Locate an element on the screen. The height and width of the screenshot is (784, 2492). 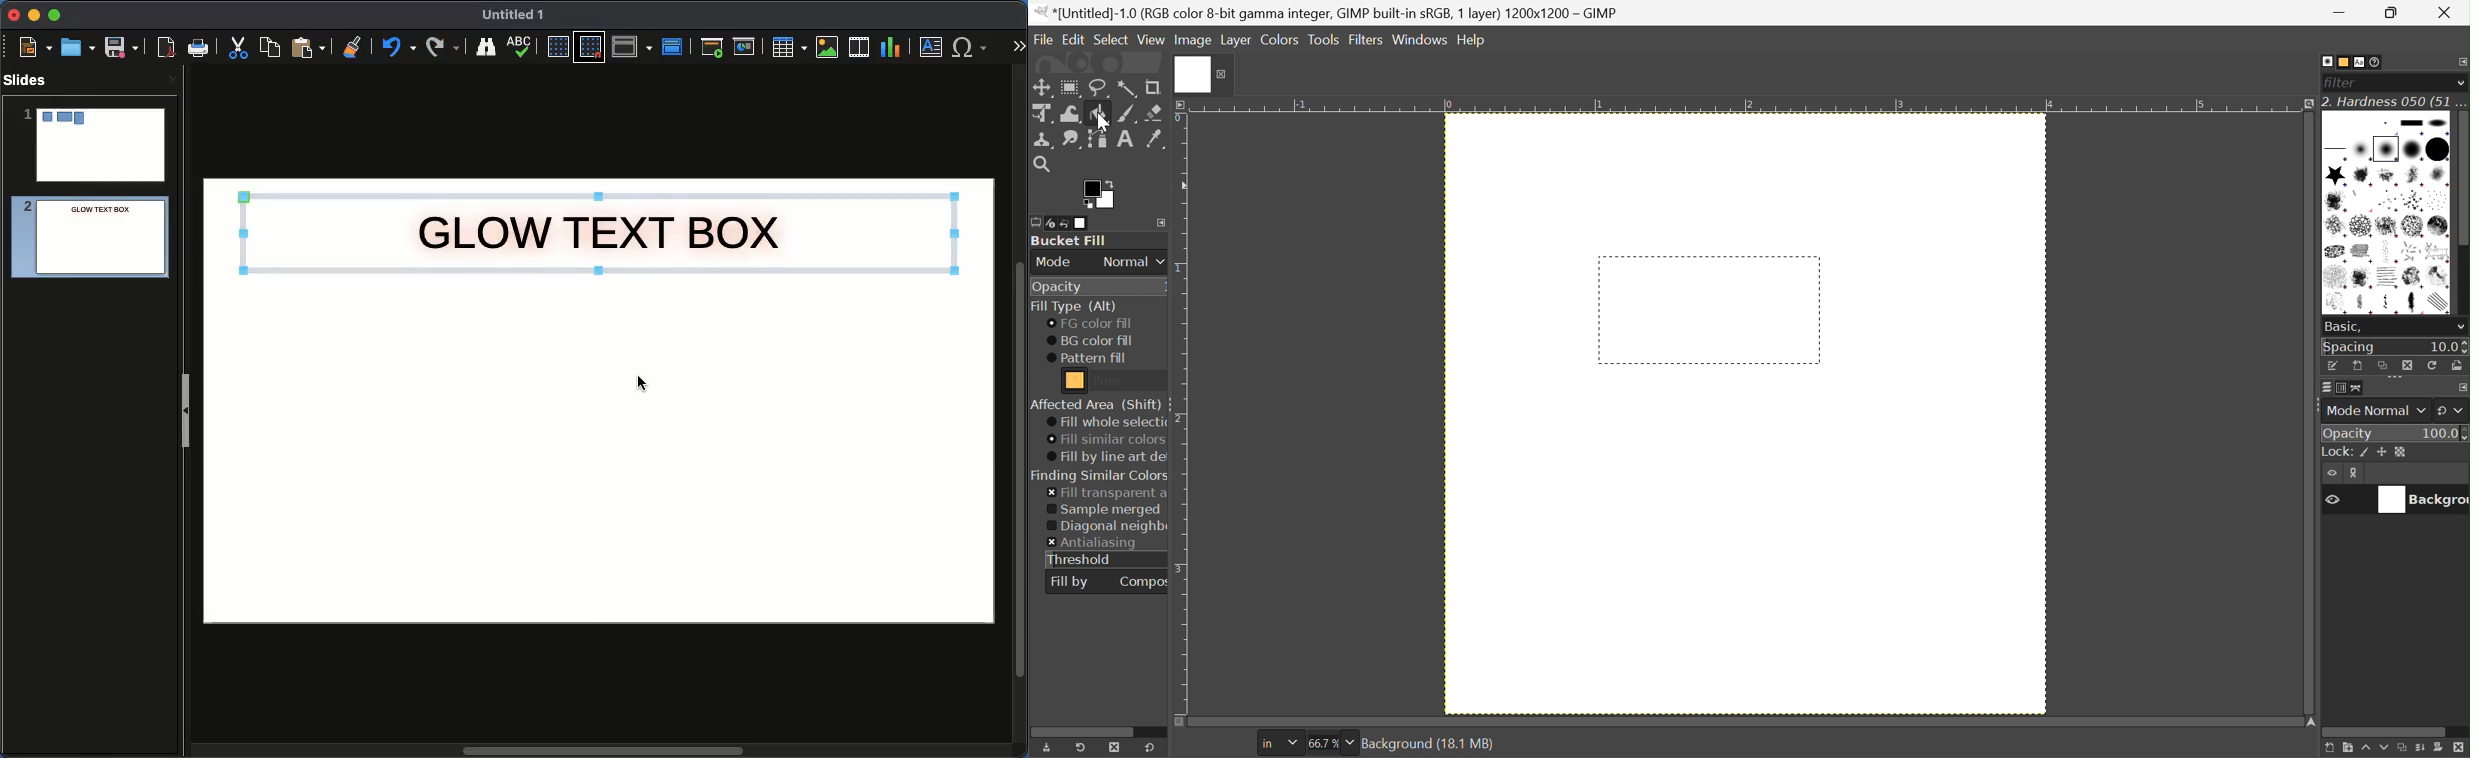
Create a new layer and add it to the image is located at coordinates (2327, 749).